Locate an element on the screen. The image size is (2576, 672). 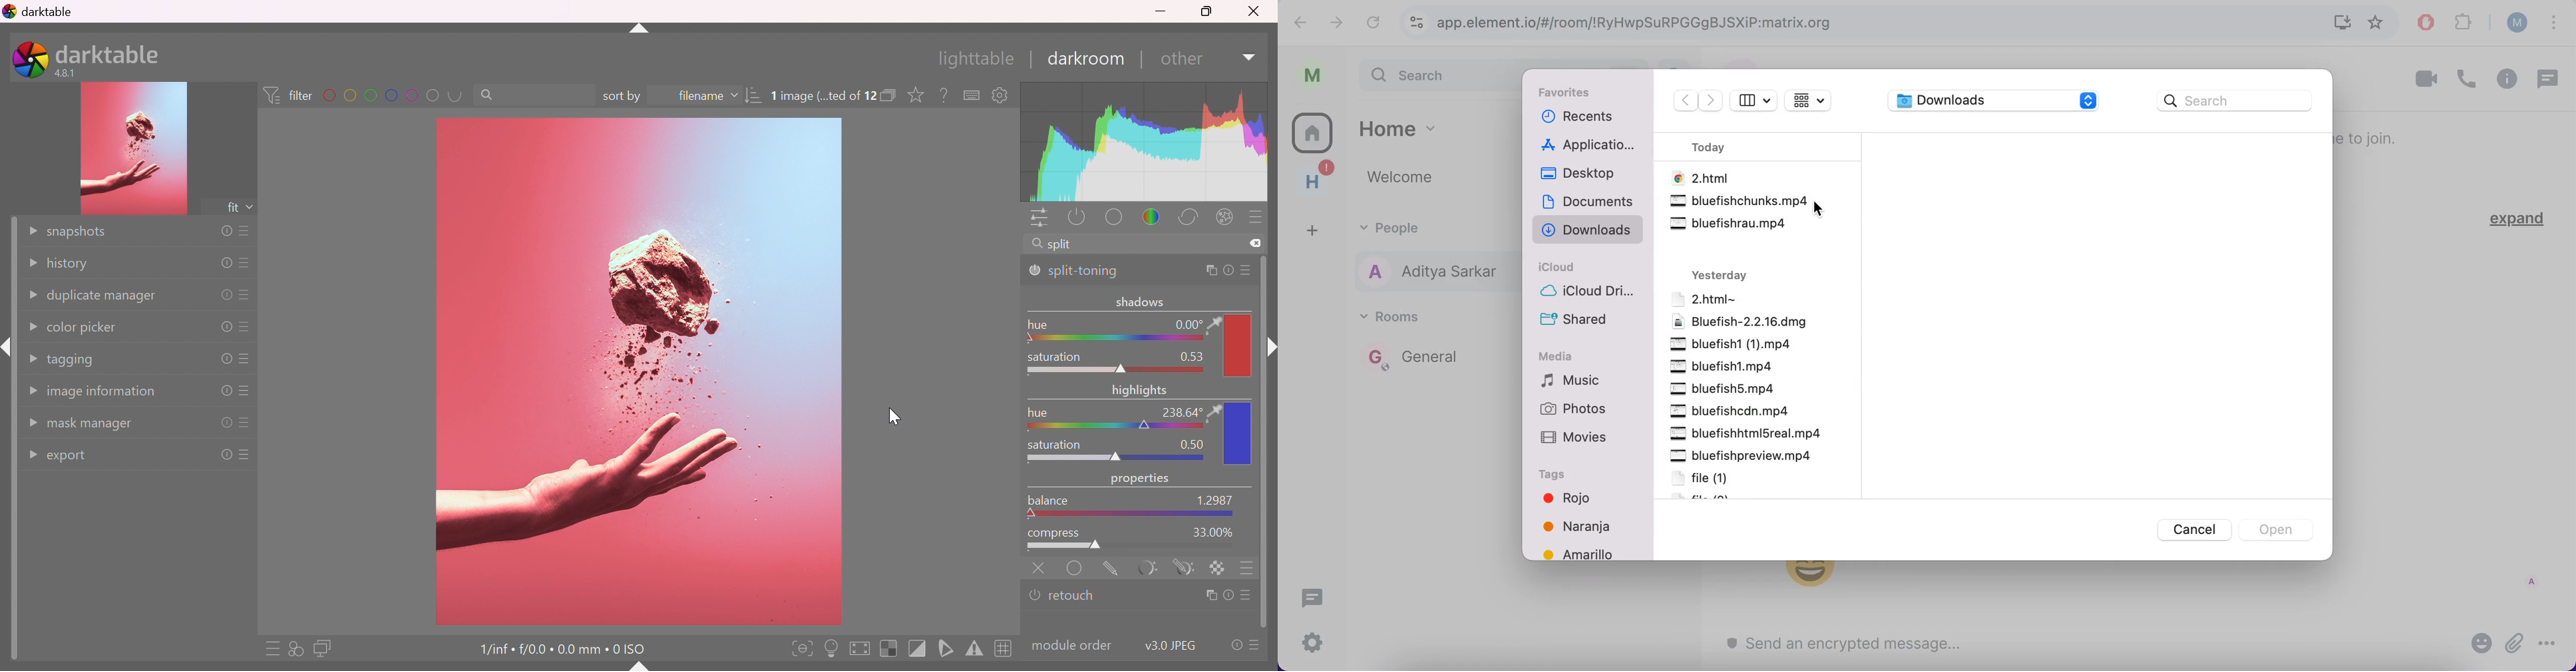
image information is located at coordinates (105, 393).